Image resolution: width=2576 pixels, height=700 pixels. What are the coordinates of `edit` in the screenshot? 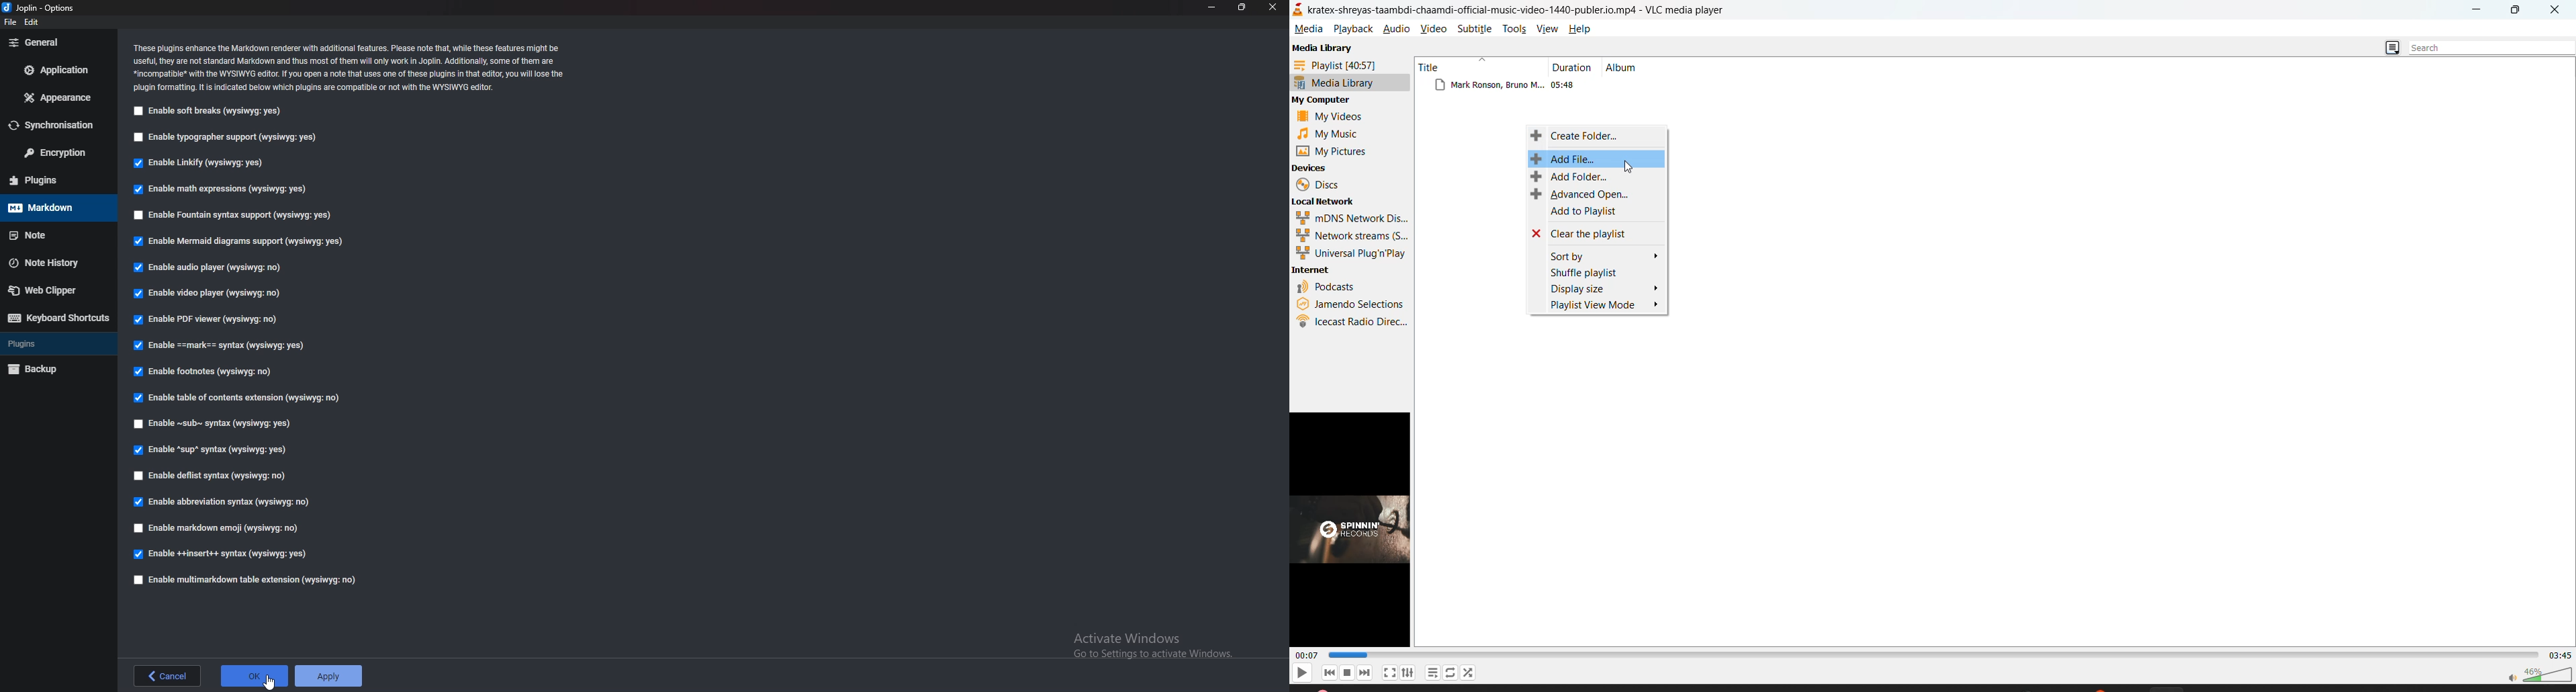 It's located at (40, 21).